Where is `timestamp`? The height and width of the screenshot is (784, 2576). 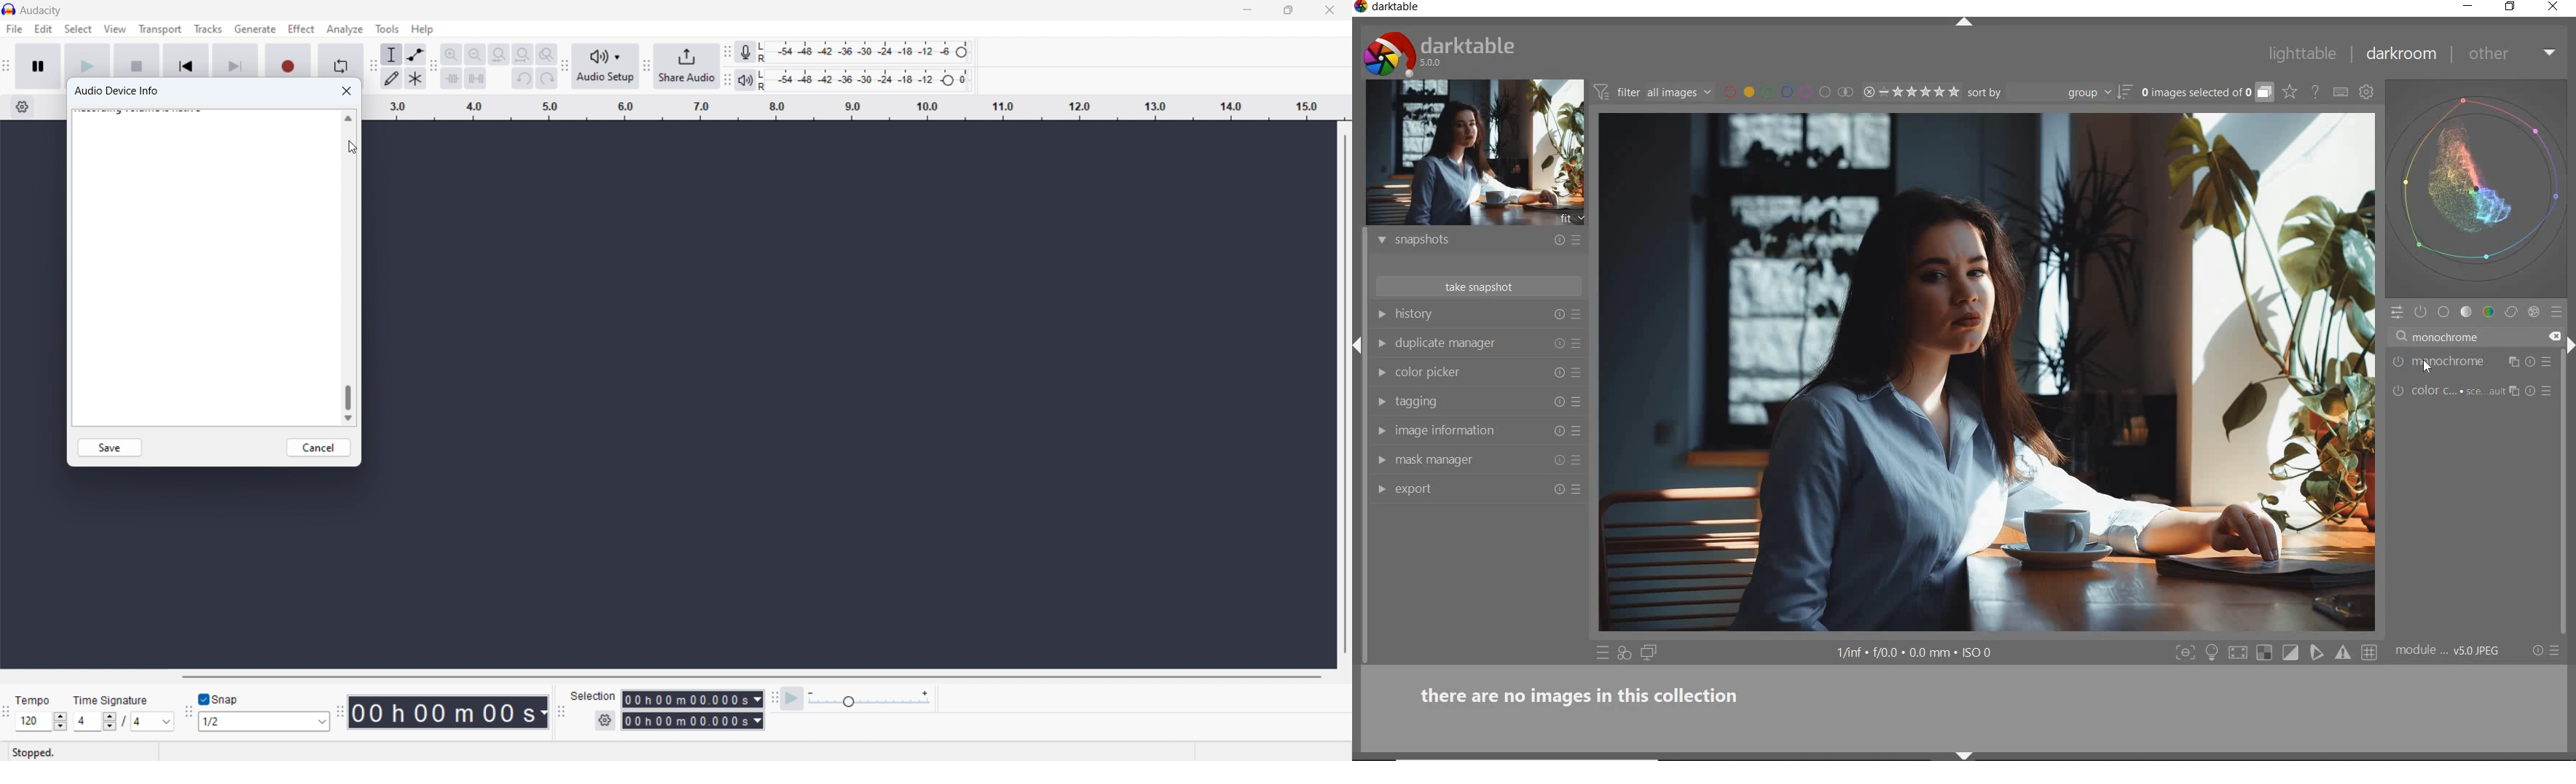
timestamp is located at coordinates (447, 712).